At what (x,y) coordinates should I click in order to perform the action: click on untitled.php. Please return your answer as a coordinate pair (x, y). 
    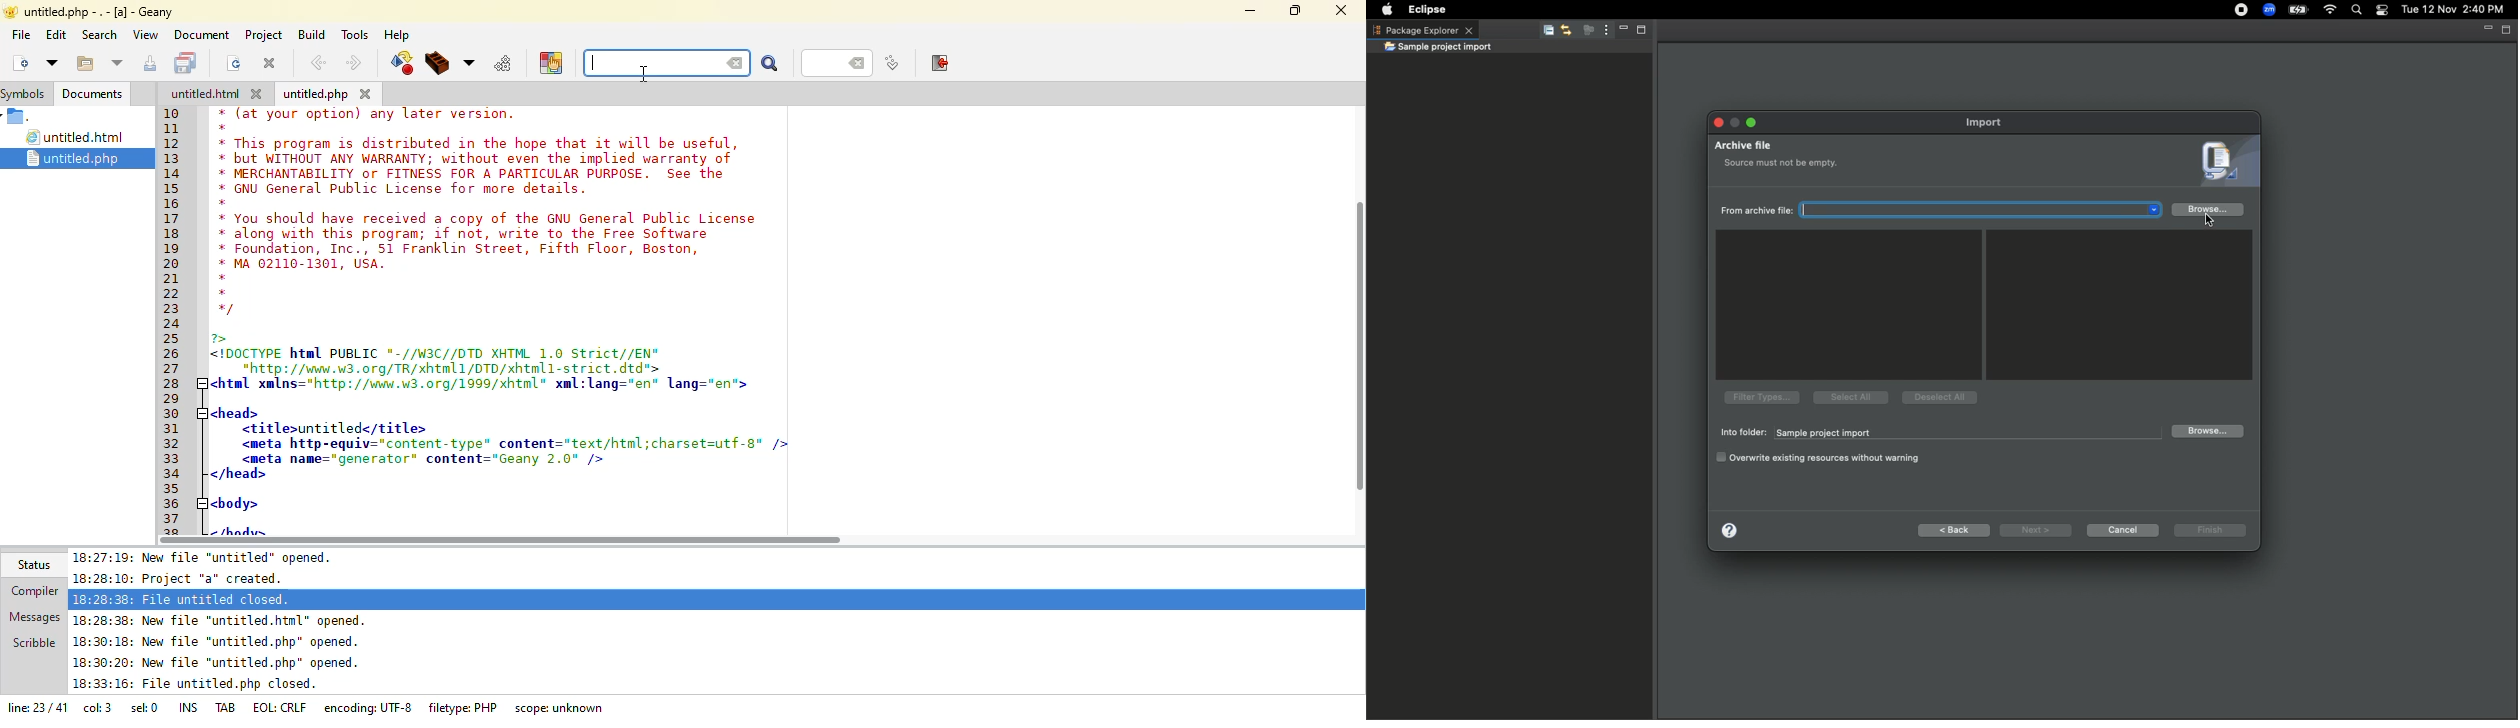
    Looking at the image, I should click on (316, 95).